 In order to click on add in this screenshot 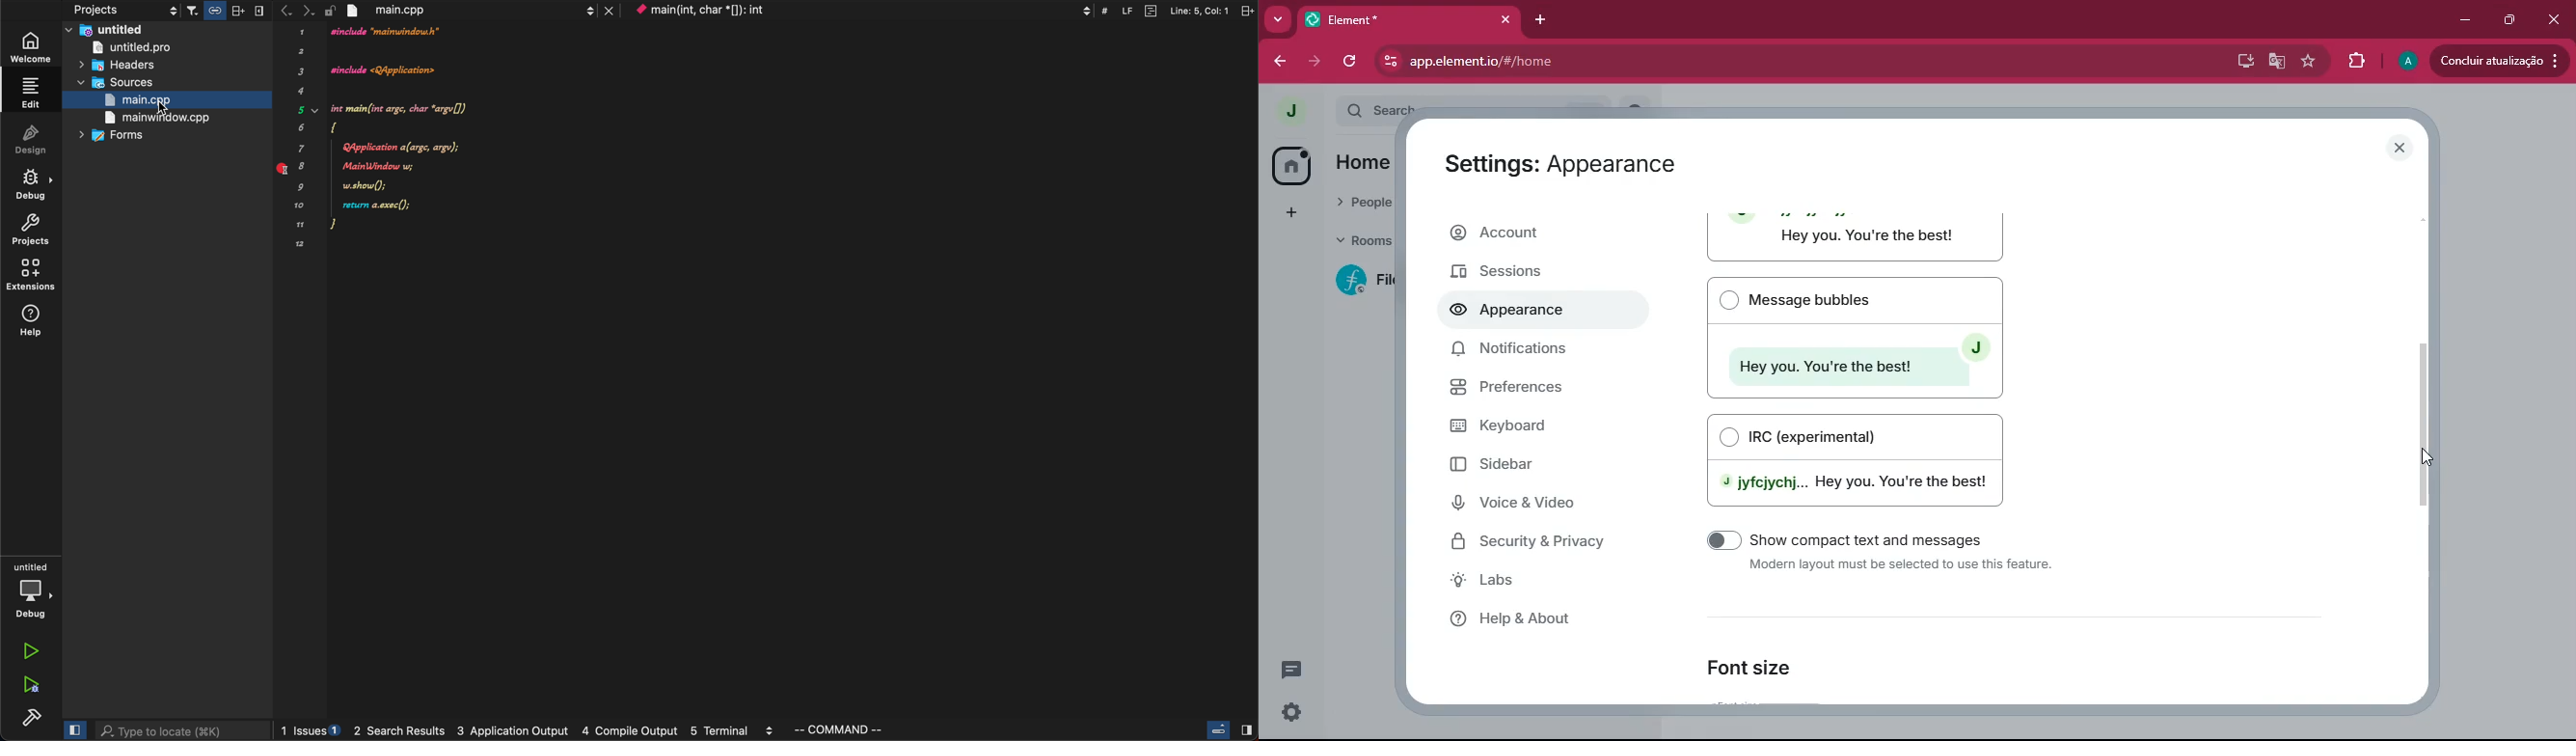, I will do `click(1295, 210)`.